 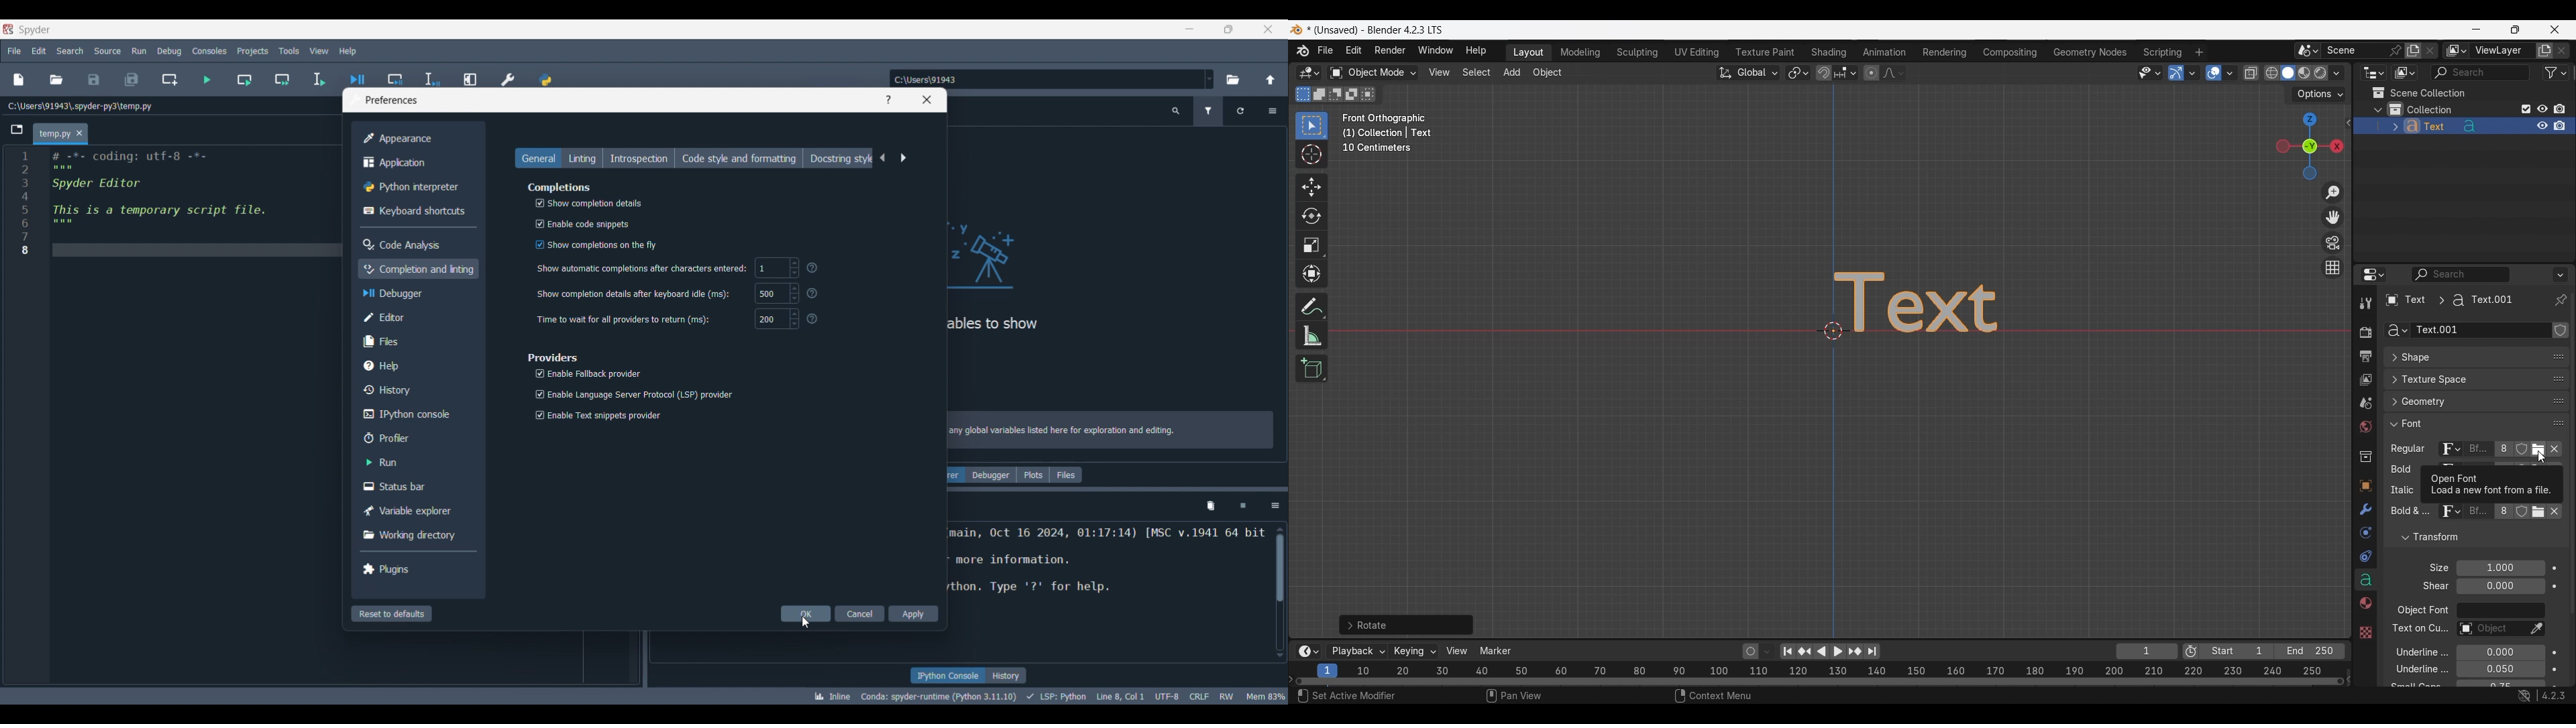 What do you see at coordinates (79, 133) in the screenshot?
I see `Close tab` at bounding box center [79, 133].